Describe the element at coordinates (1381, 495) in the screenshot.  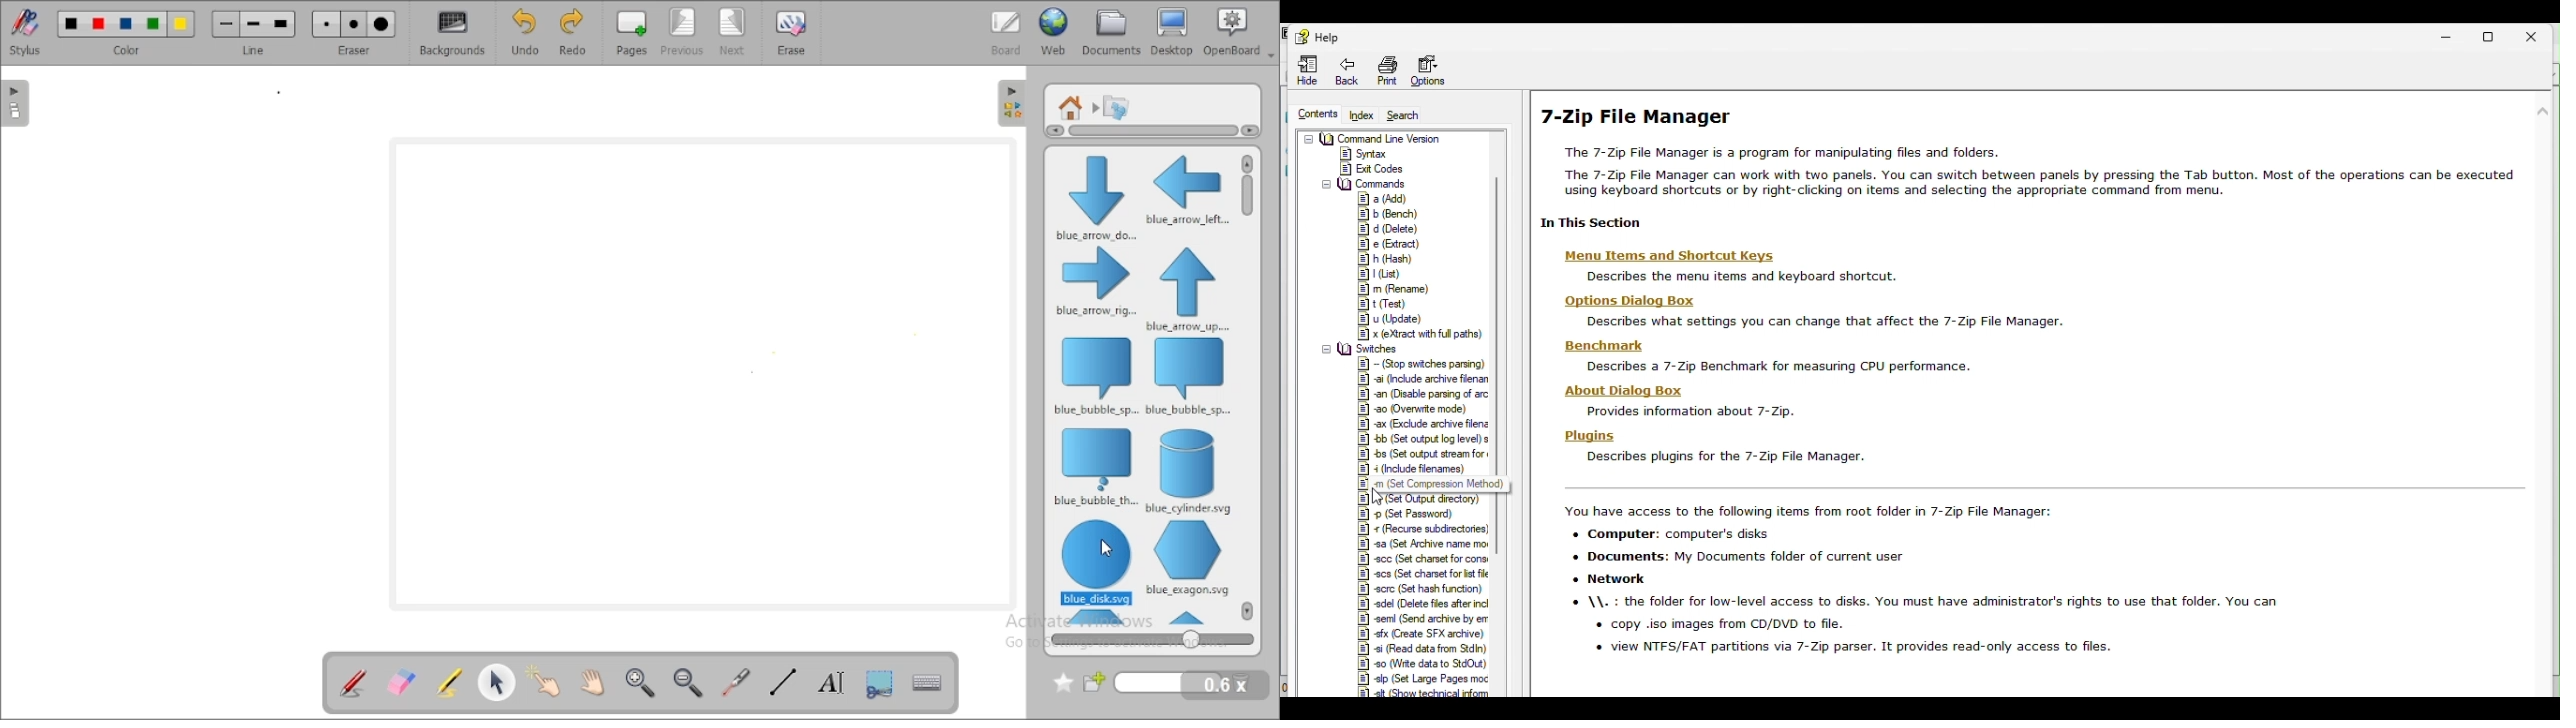
I see `Cursor` at that location.